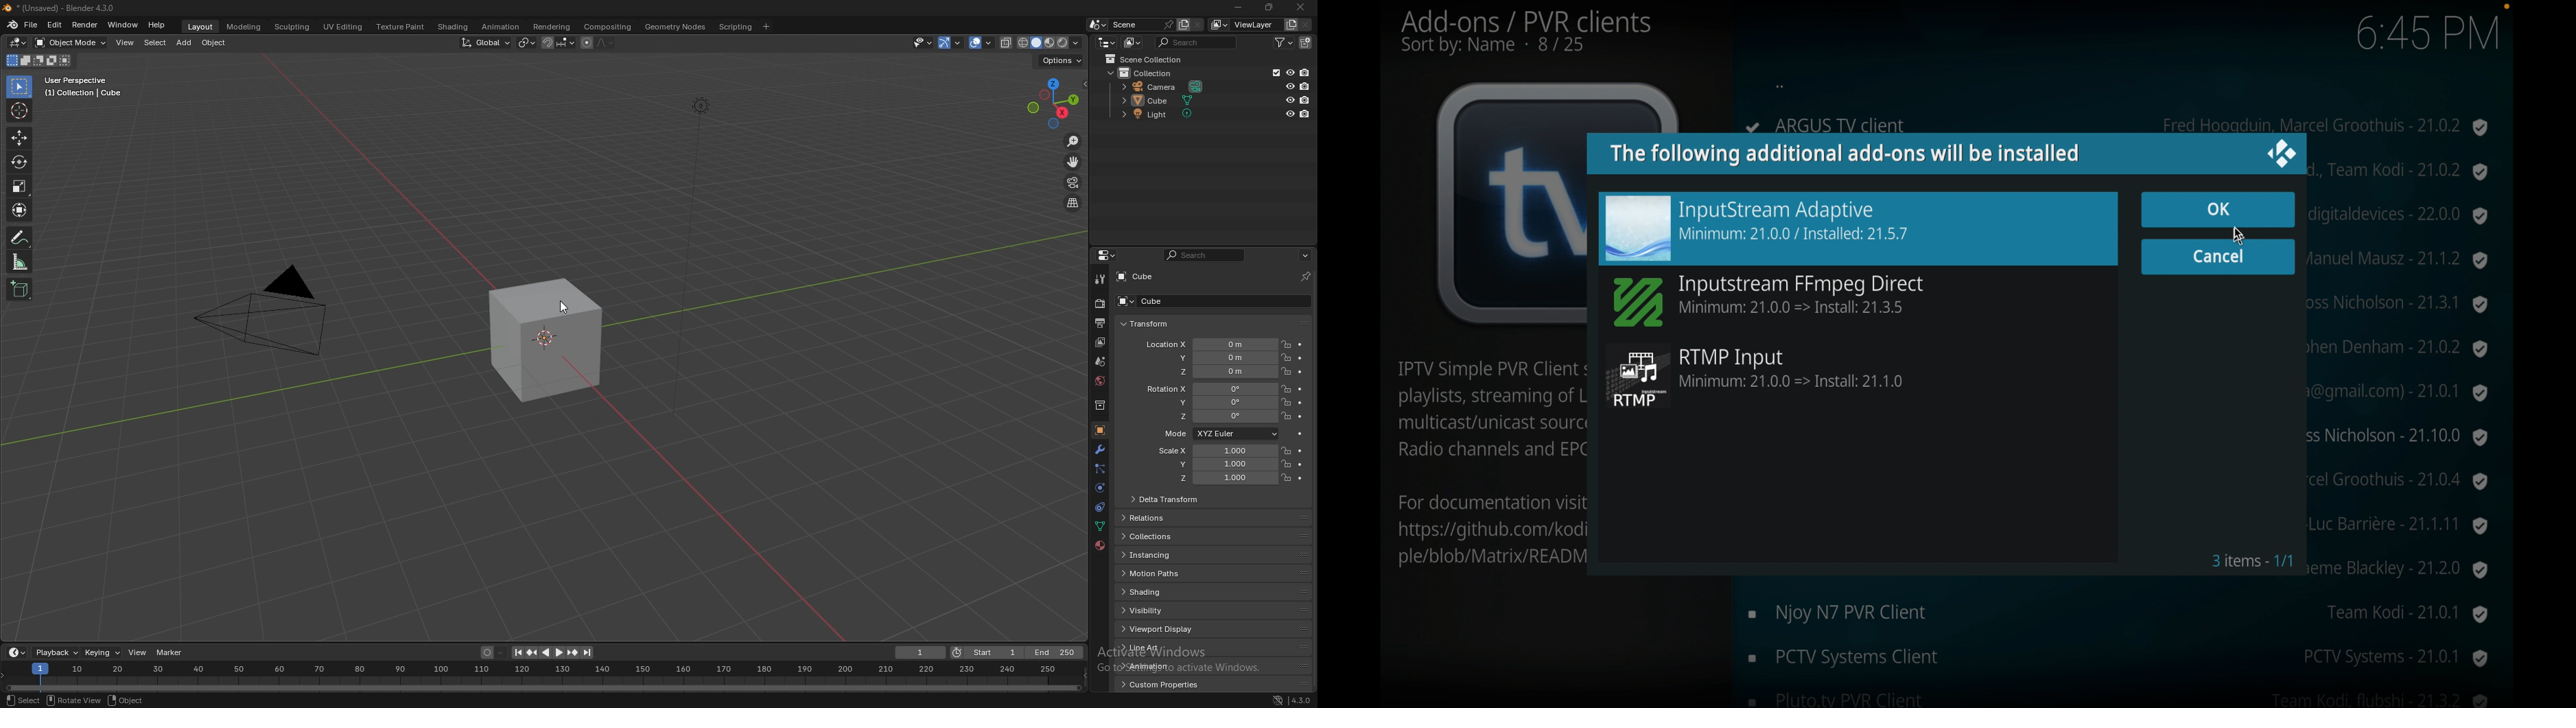  Describe the element at coordinates (21, 210) in the screenshot. I see `transform` at that location.